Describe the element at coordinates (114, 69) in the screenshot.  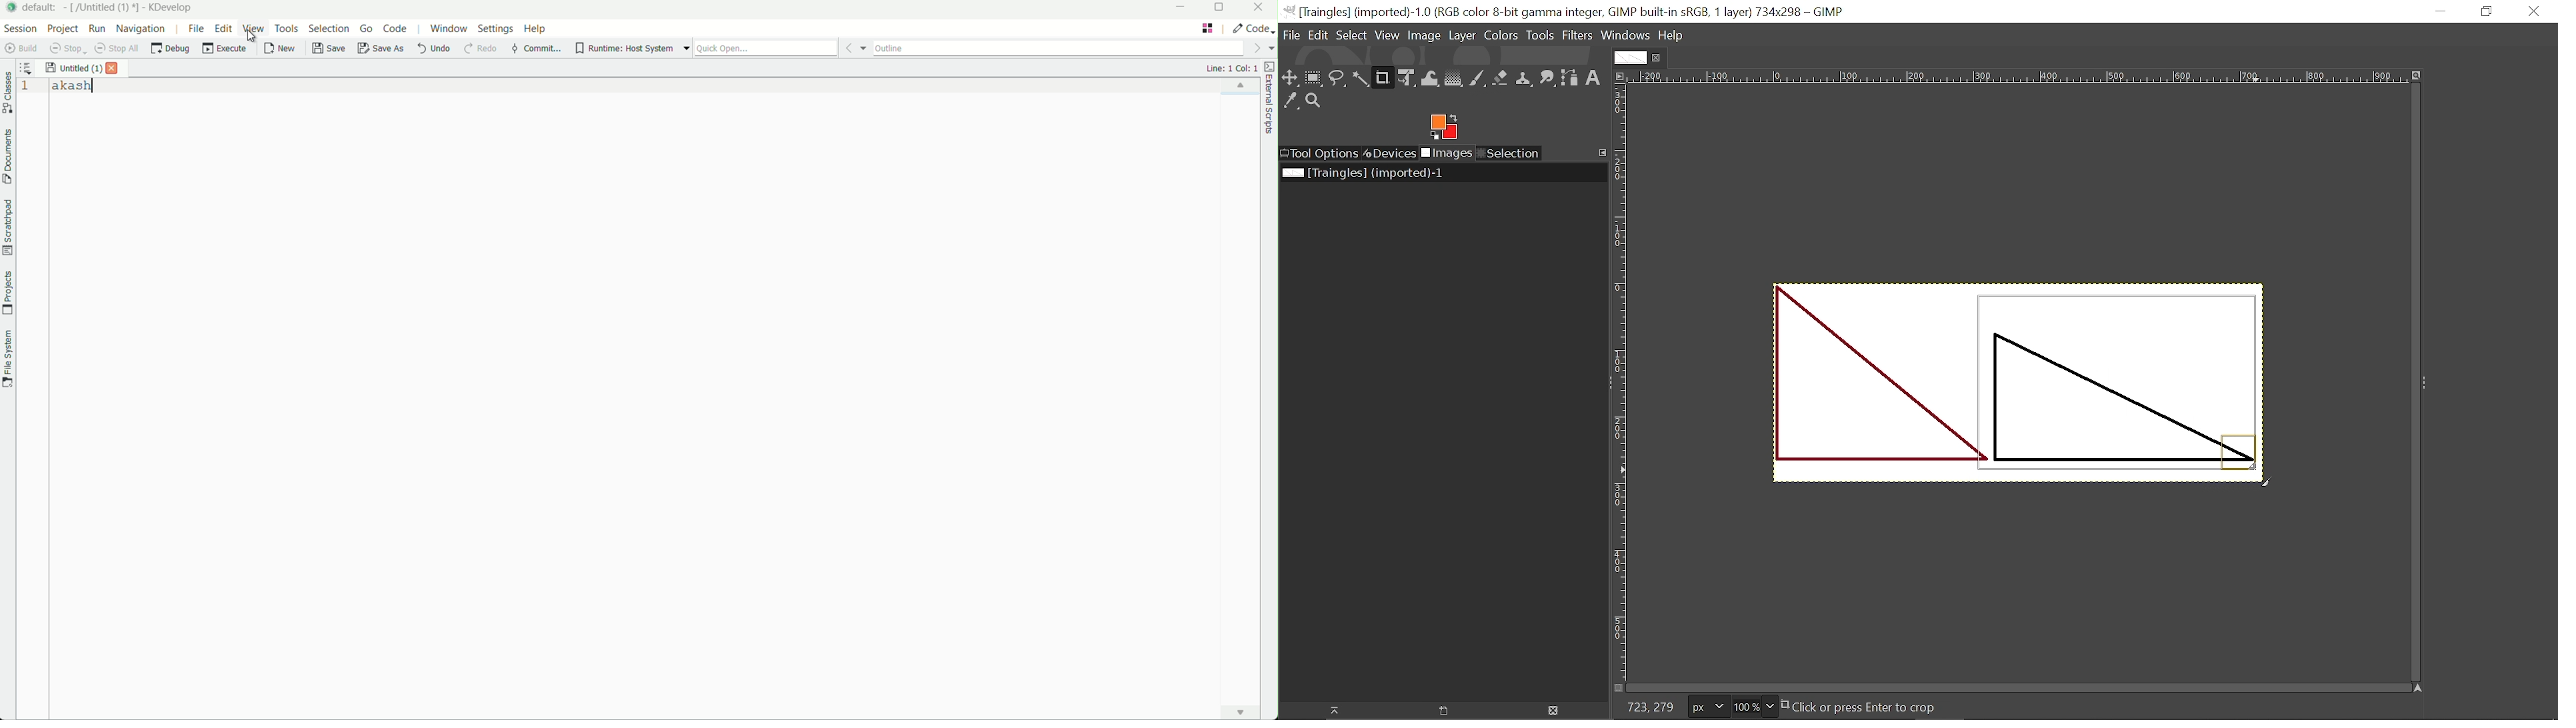
I see `close file` at that location.